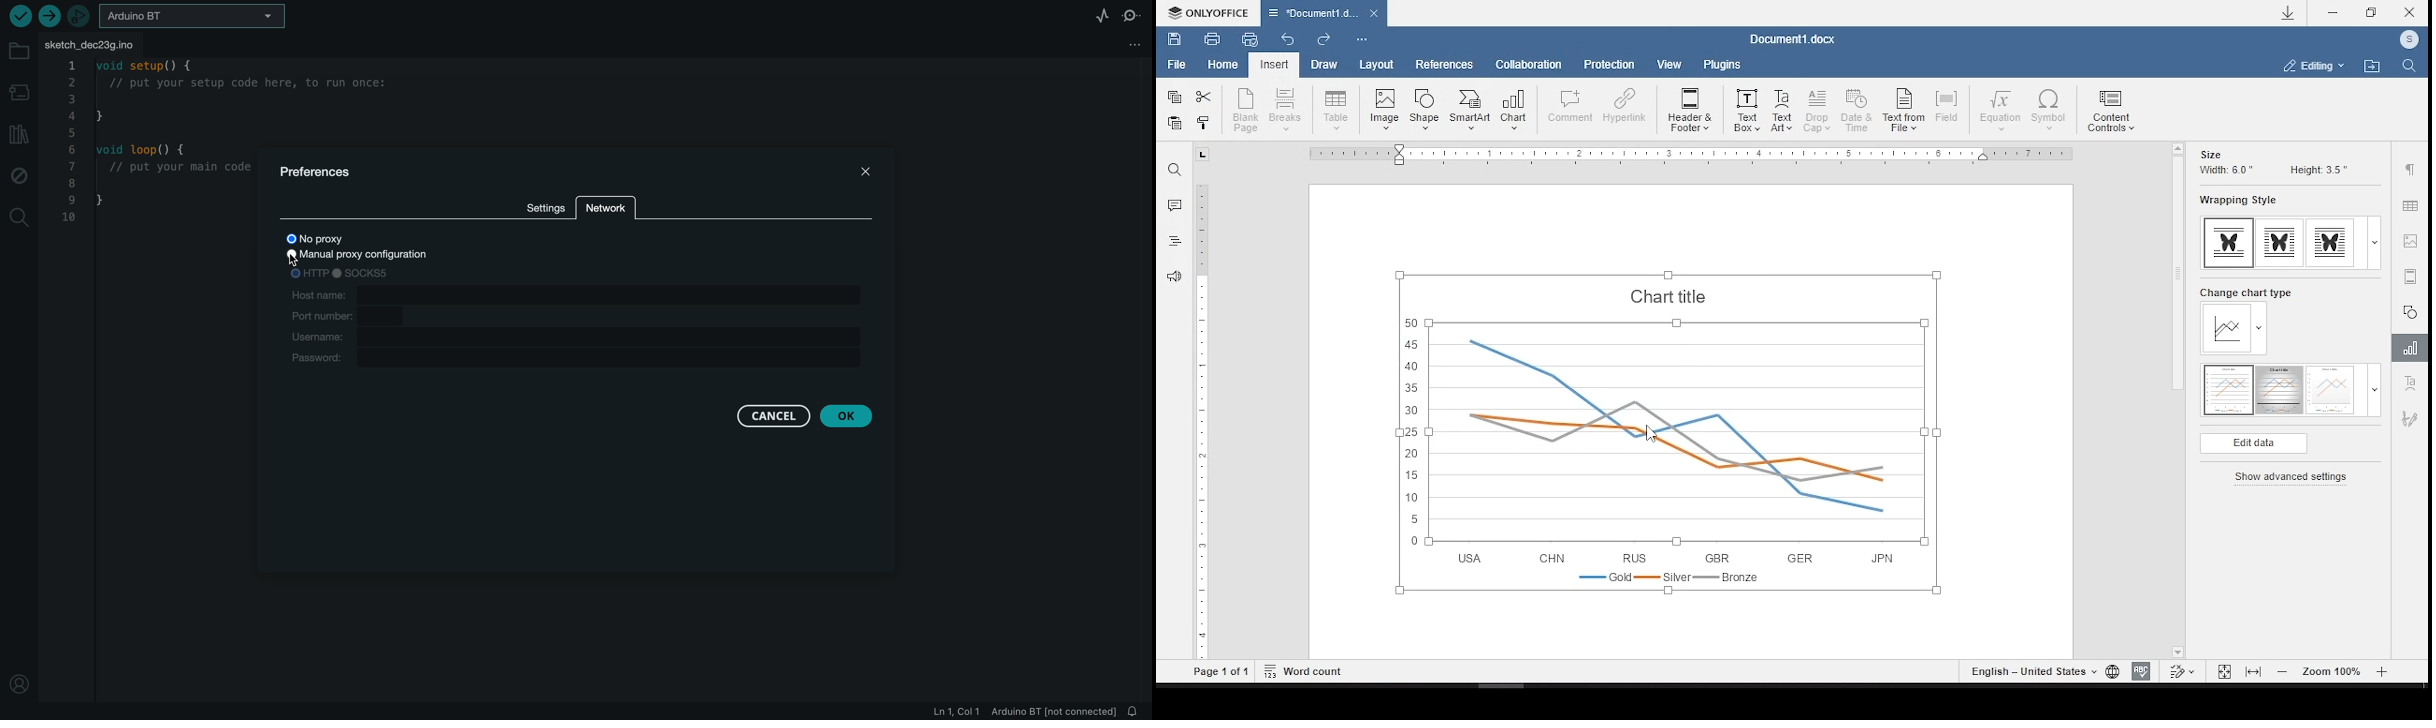  What do you see at coordinates (2113, 111) in the screenshot?
I see `content controls` at bounding box center [2113, 111].